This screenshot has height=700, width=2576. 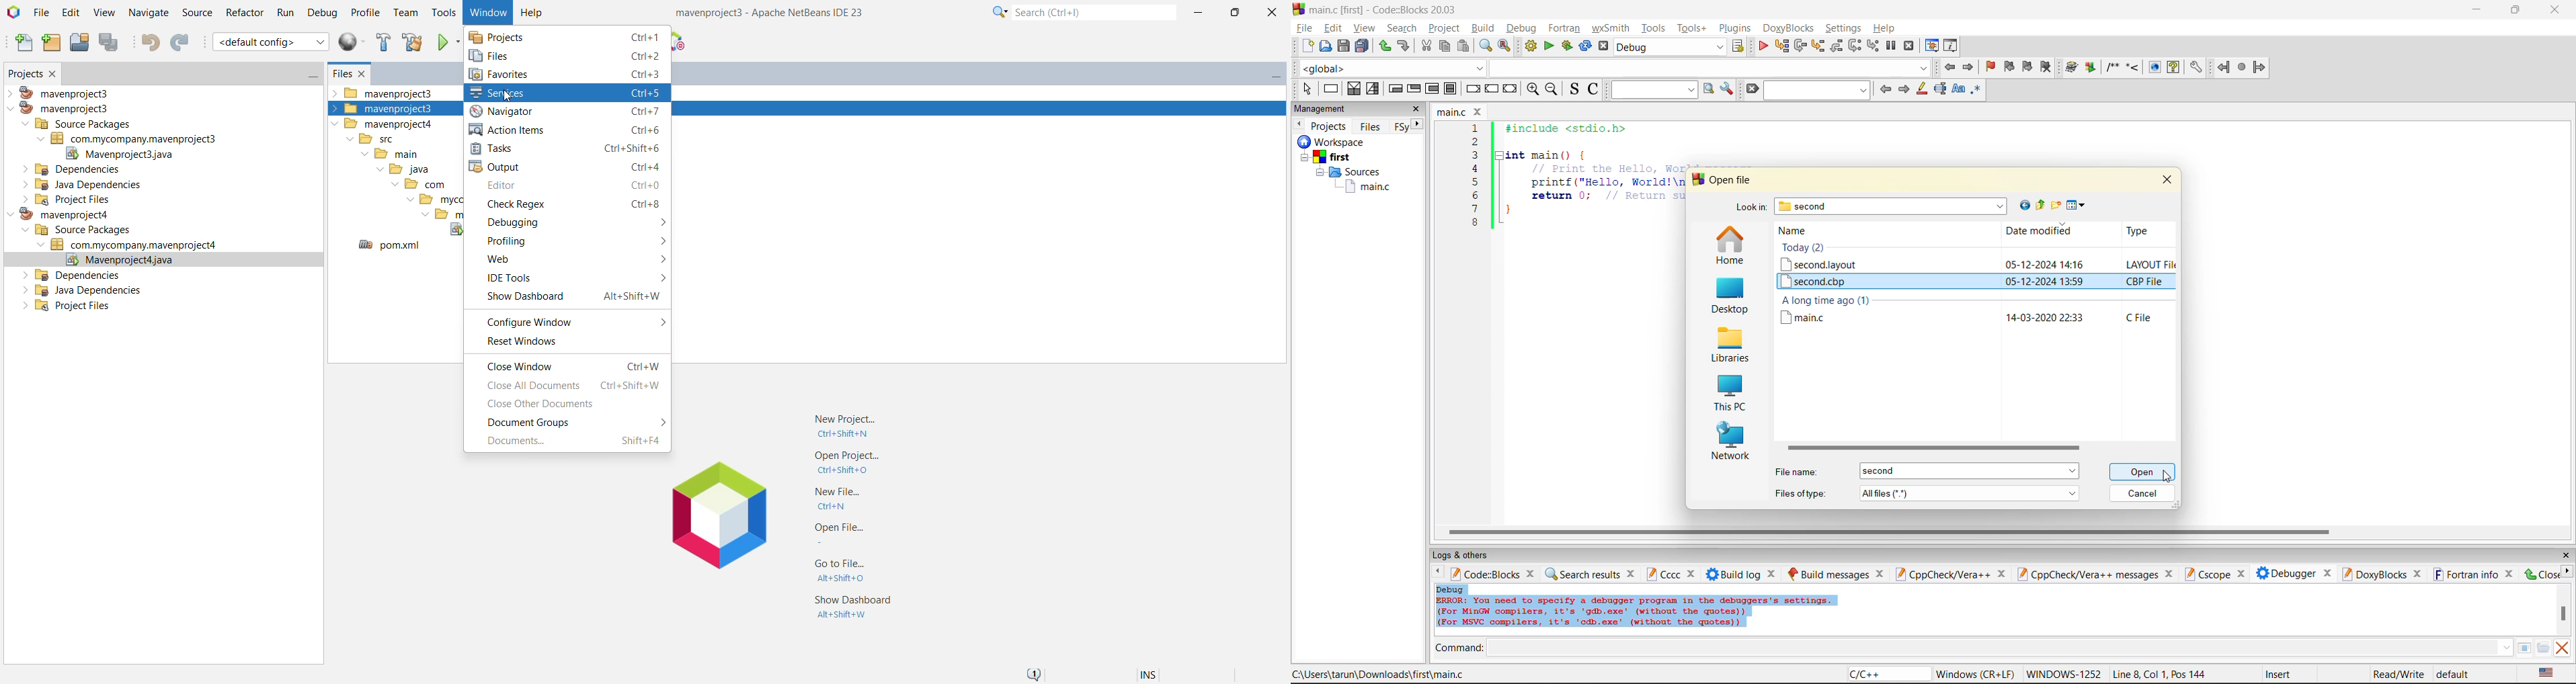 I want to click on build, so click(x=1482, y=27).